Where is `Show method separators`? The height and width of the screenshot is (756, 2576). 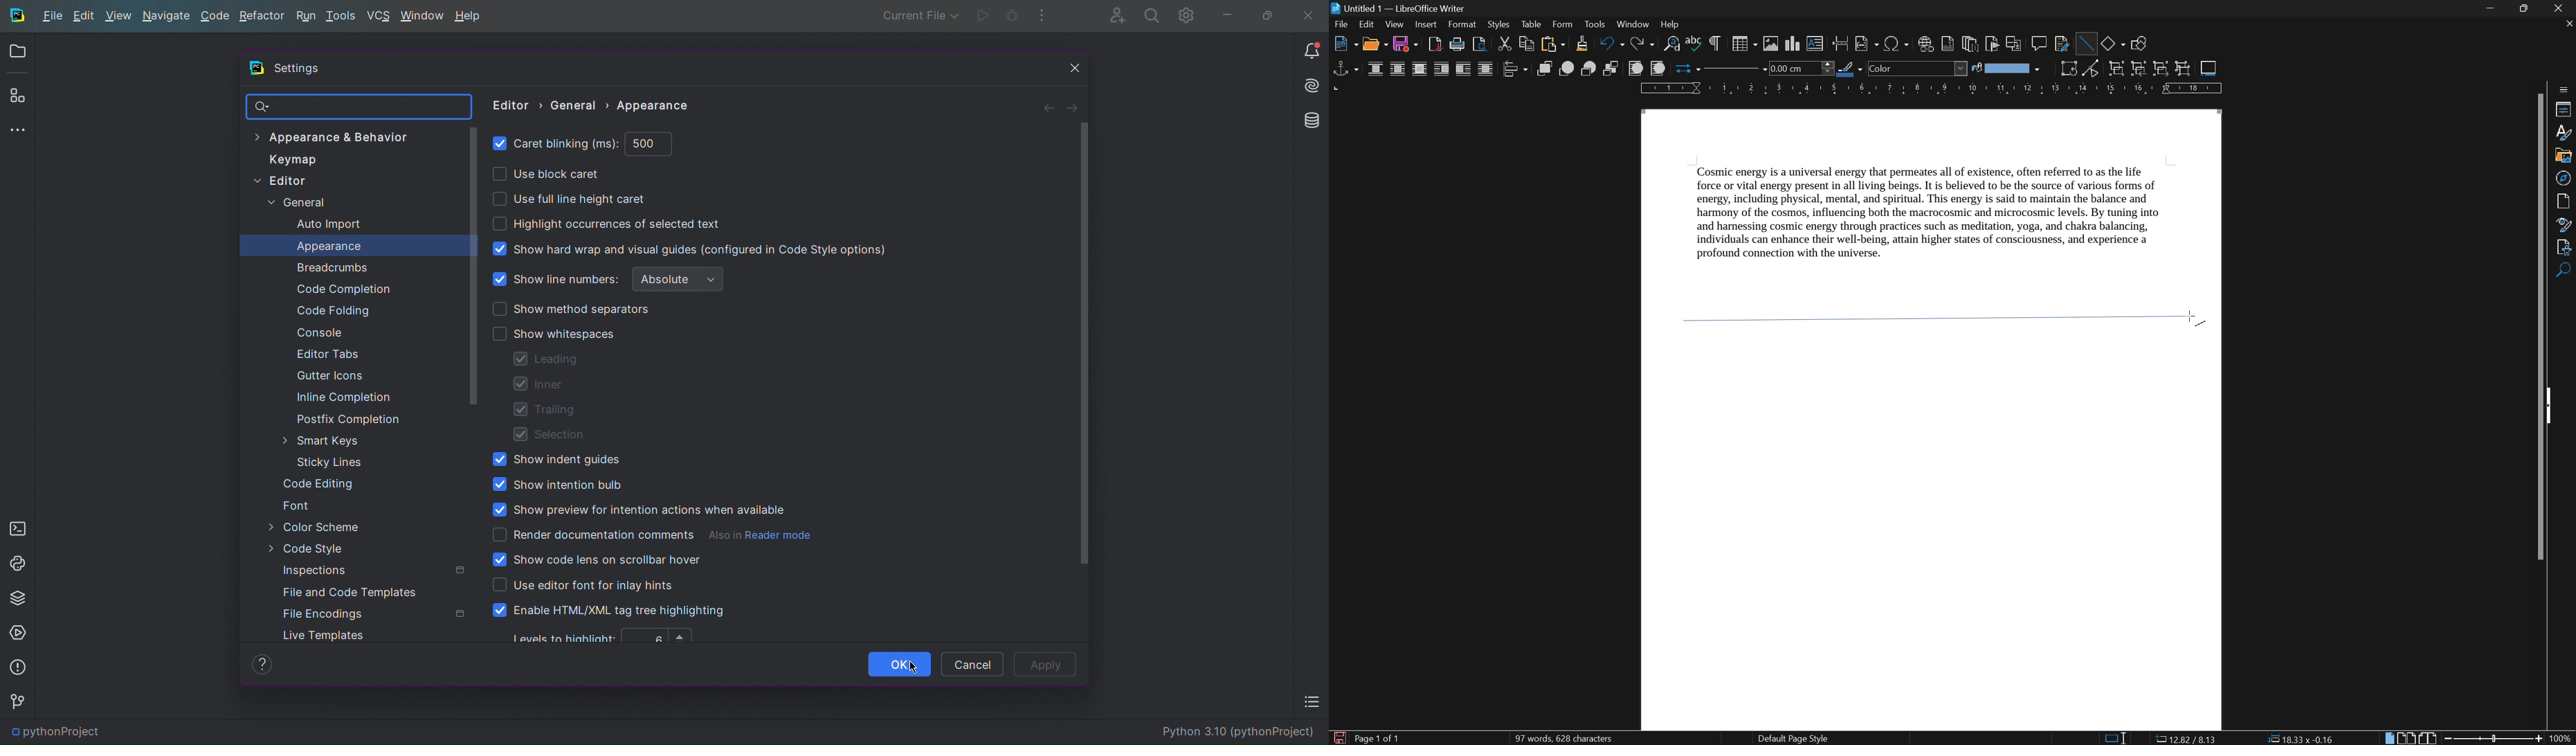
Show method separators is located at coordinates (573, 309).